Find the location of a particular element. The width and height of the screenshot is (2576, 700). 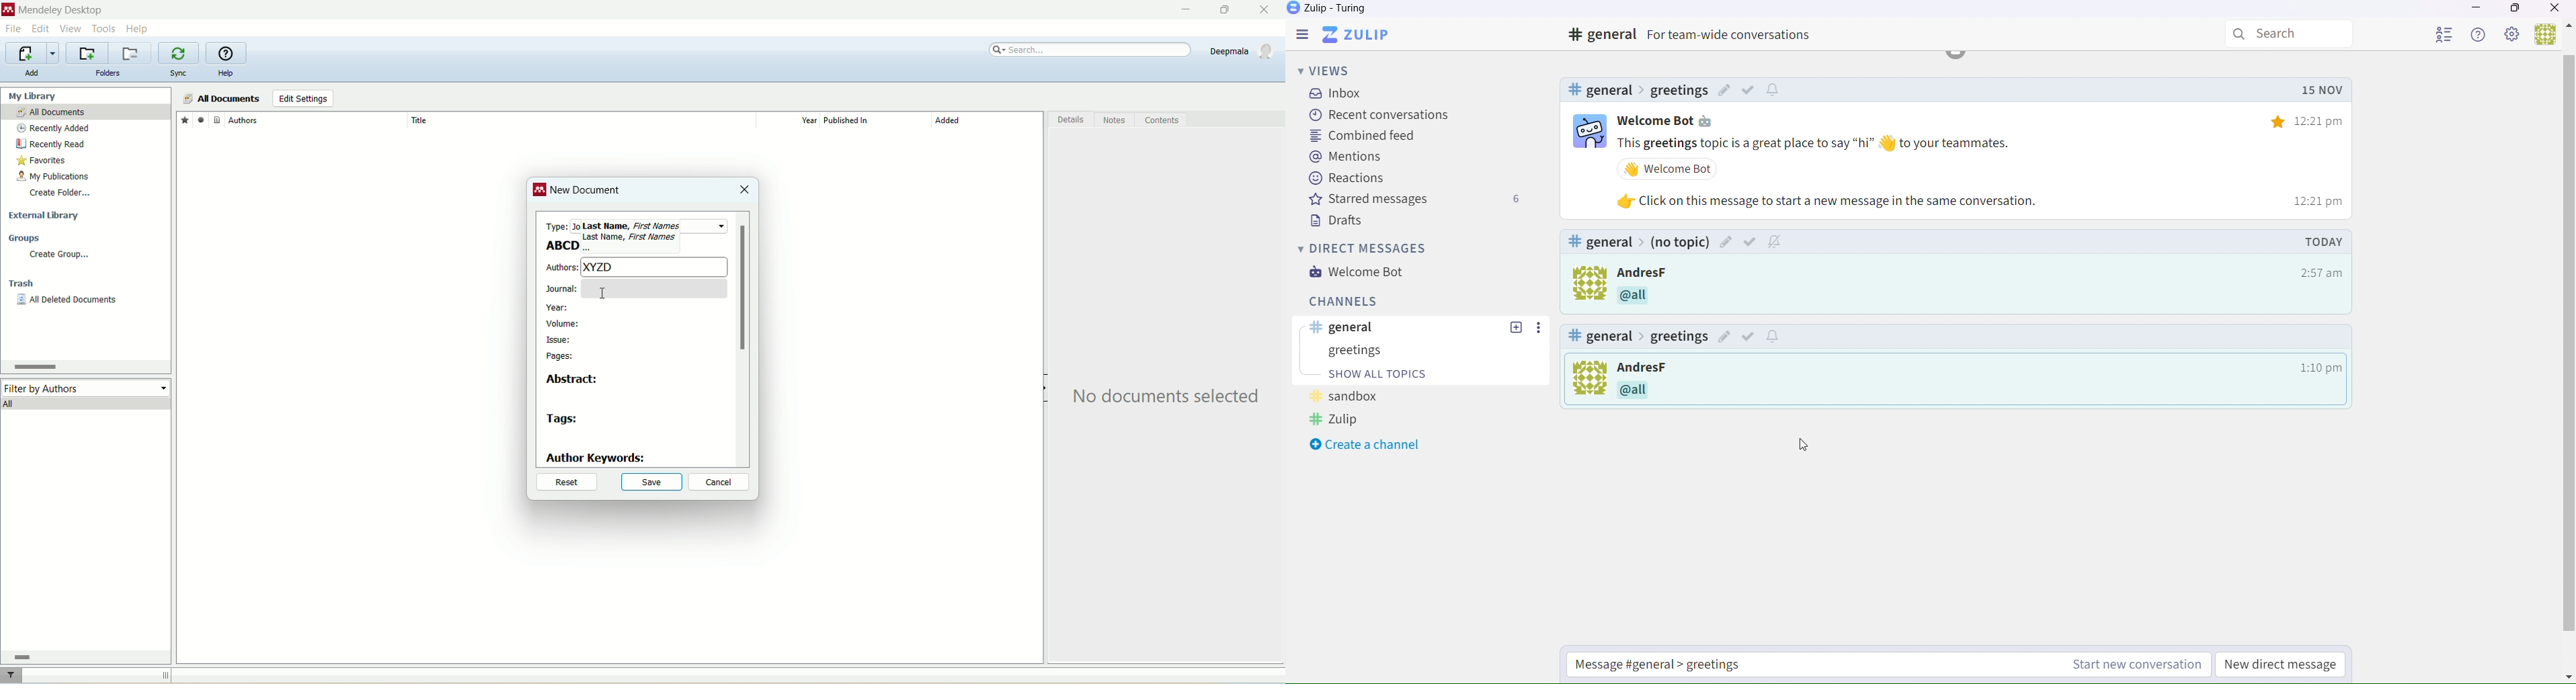

Zulip is located at coordinates (1364, 34).